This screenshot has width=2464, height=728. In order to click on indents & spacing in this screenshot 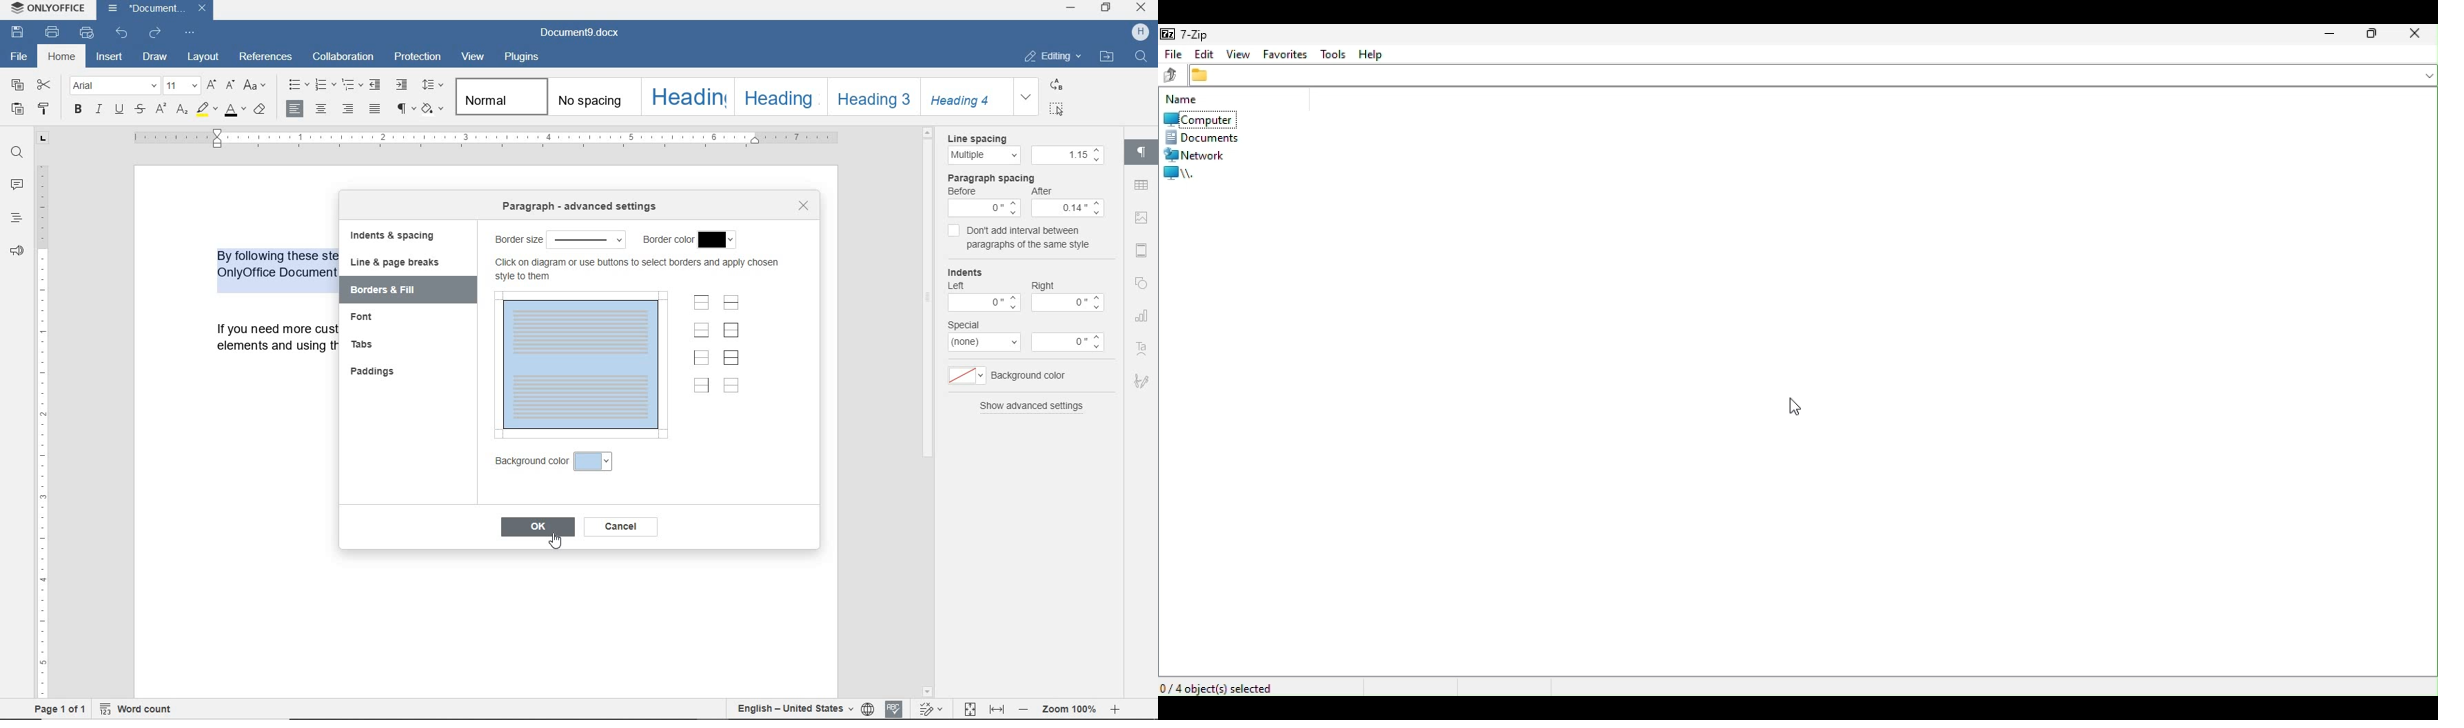, I will do `click(392, 236)`.